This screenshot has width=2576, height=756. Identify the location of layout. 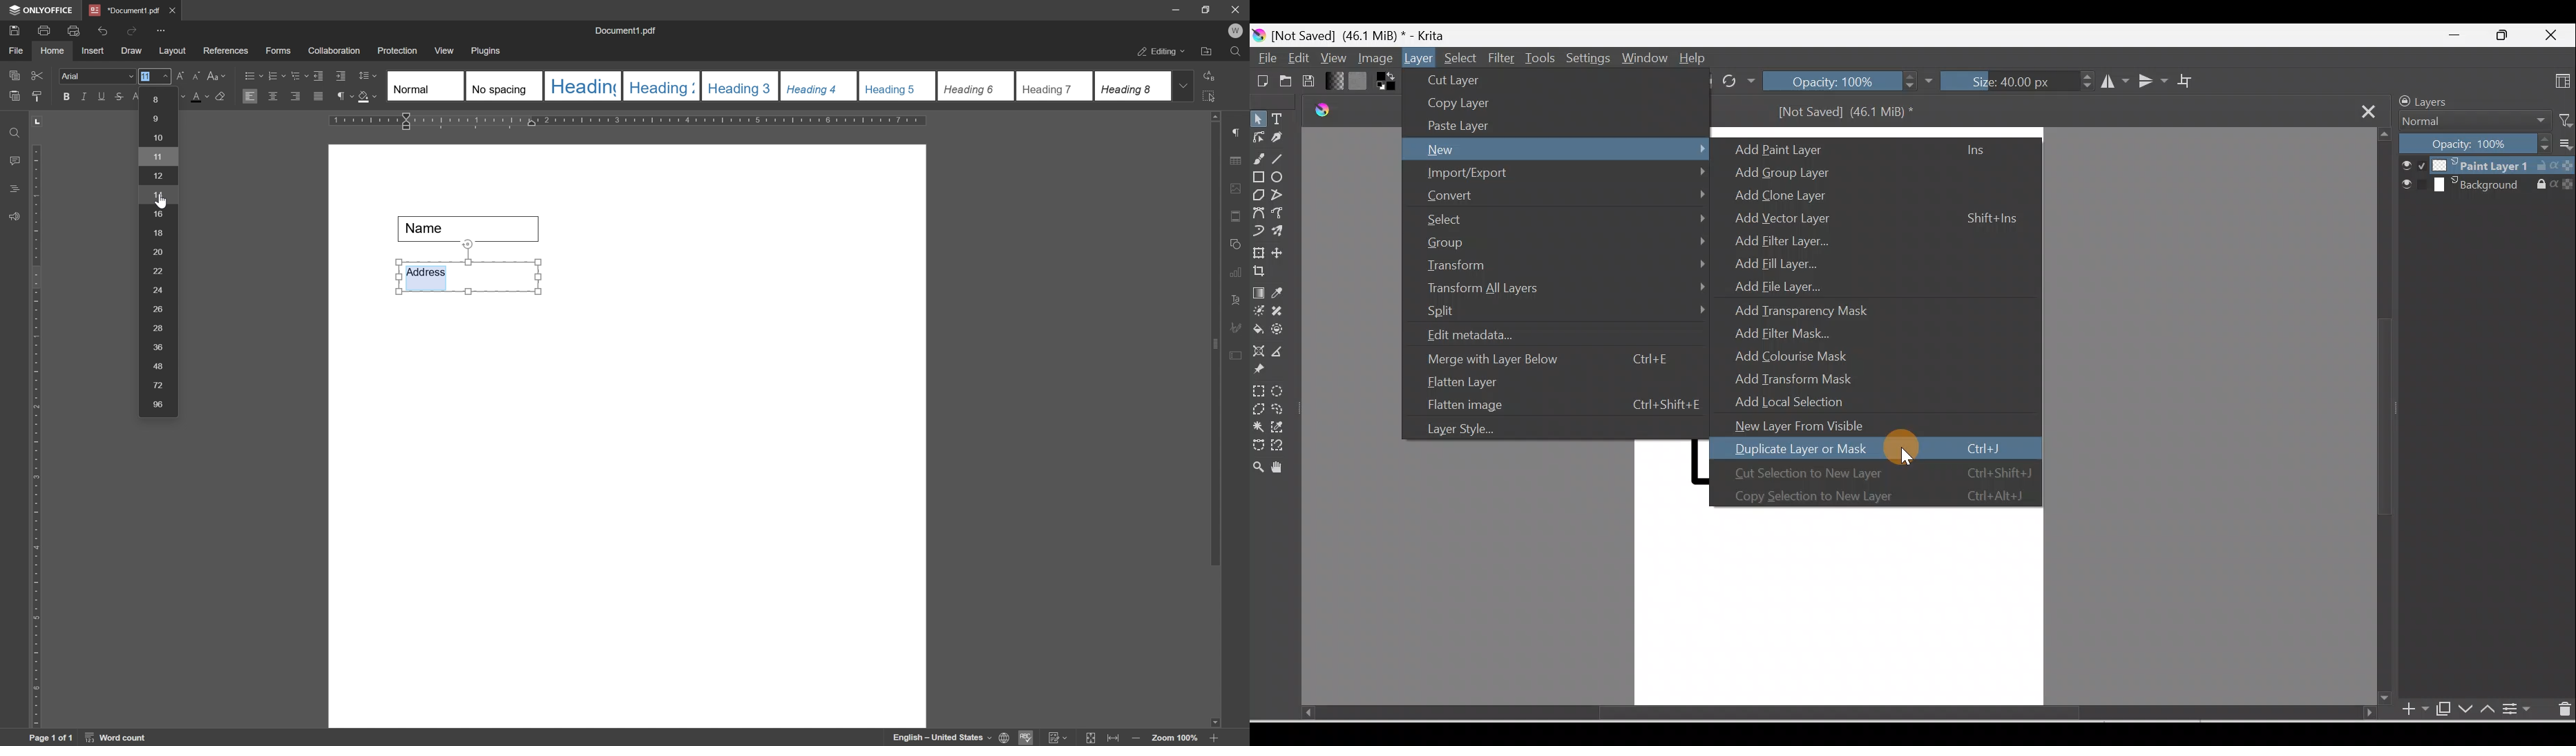
(172, 51).